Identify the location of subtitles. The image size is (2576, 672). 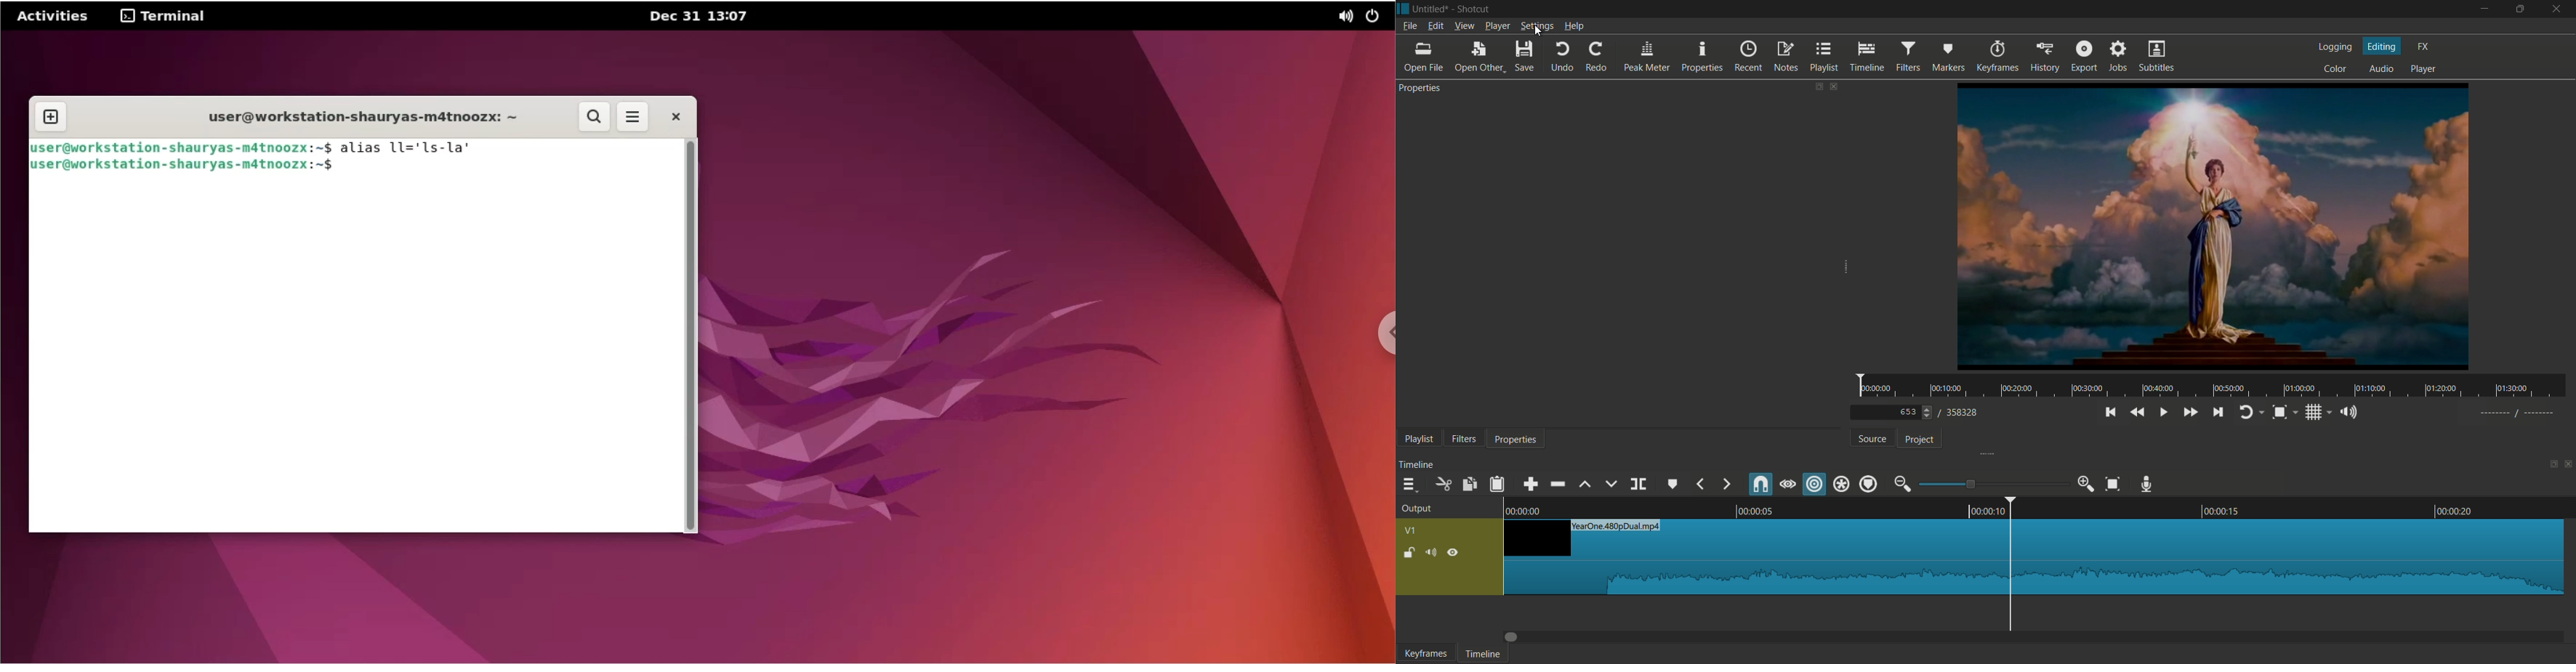
(2157, 55).